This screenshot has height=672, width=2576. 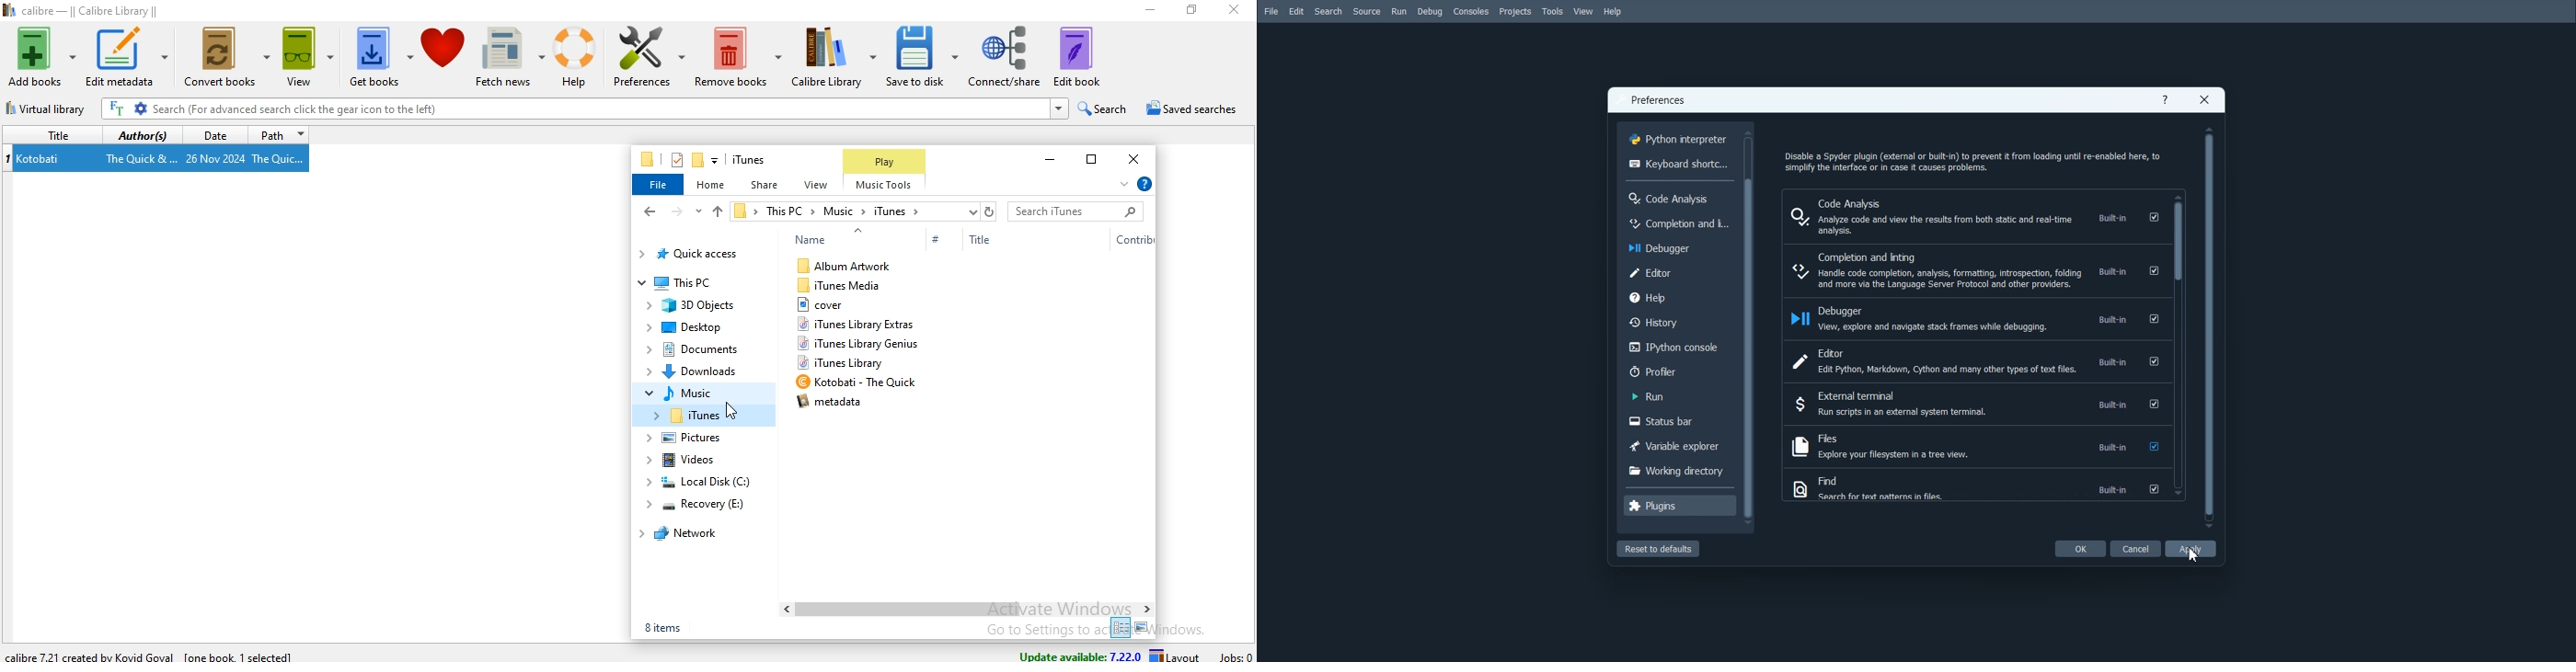 What do you see at coordinates (1679, 321) in the screenshot?
I see `History` at bounding box center [1679, 321].